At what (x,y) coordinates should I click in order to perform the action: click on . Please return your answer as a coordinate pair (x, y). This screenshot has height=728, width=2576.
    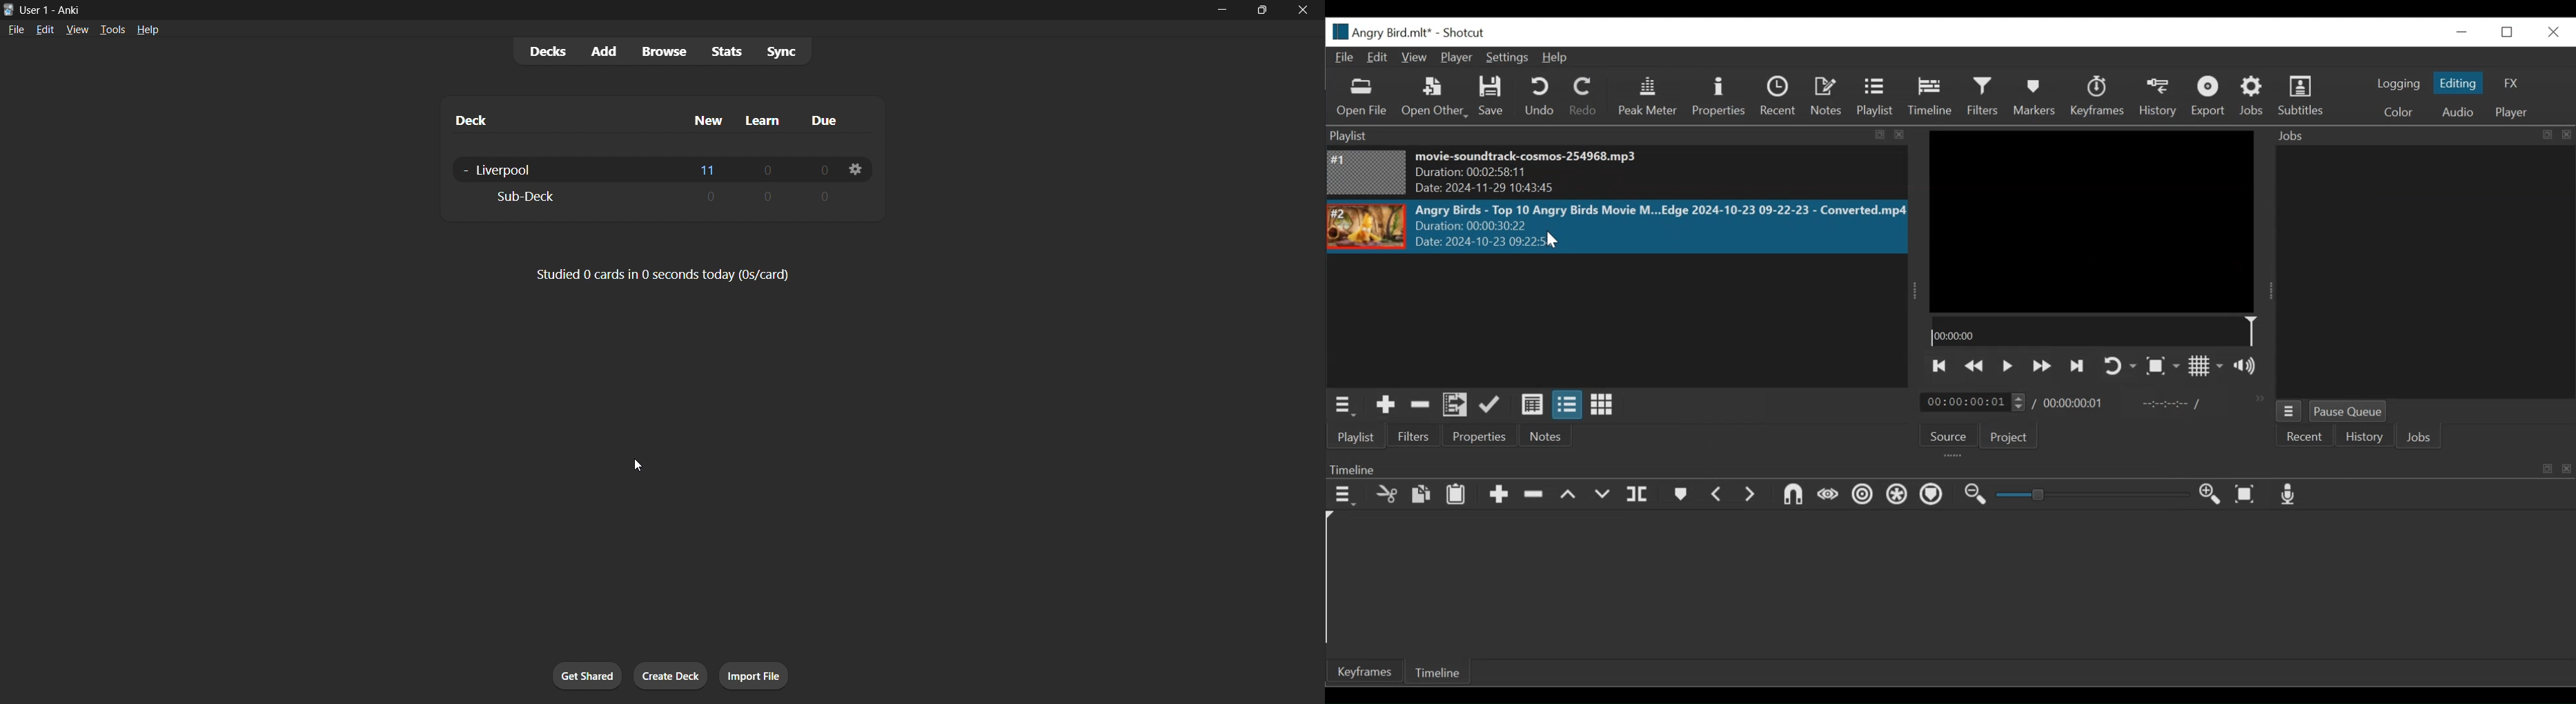
    Looking at the image, I should click on (781, 49).